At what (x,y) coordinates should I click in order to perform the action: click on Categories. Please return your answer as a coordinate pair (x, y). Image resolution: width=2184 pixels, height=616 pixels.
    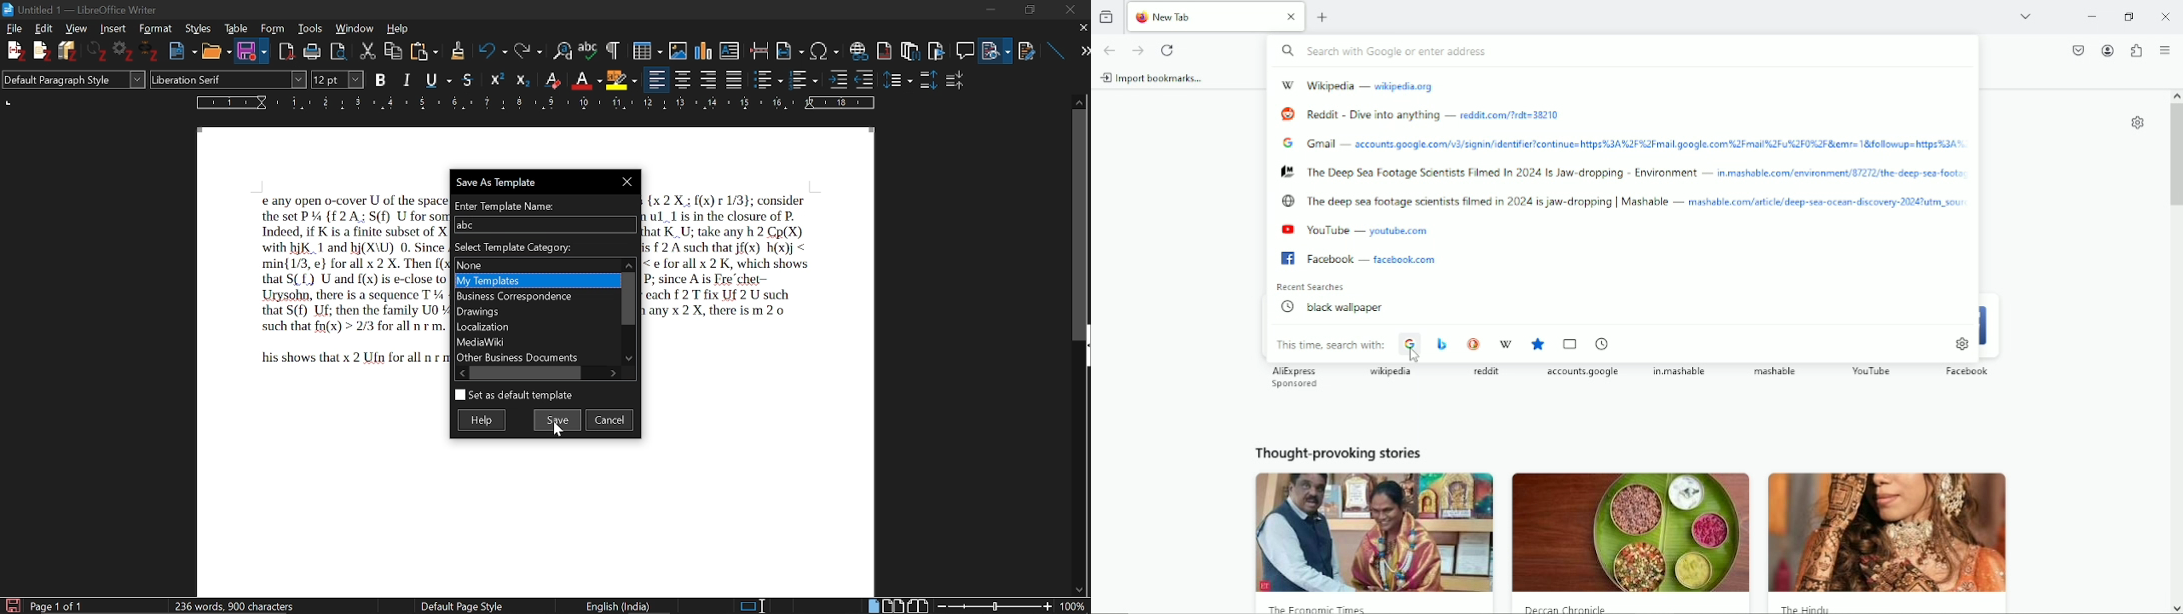
    Looking at the image, I should click on (531, 310).